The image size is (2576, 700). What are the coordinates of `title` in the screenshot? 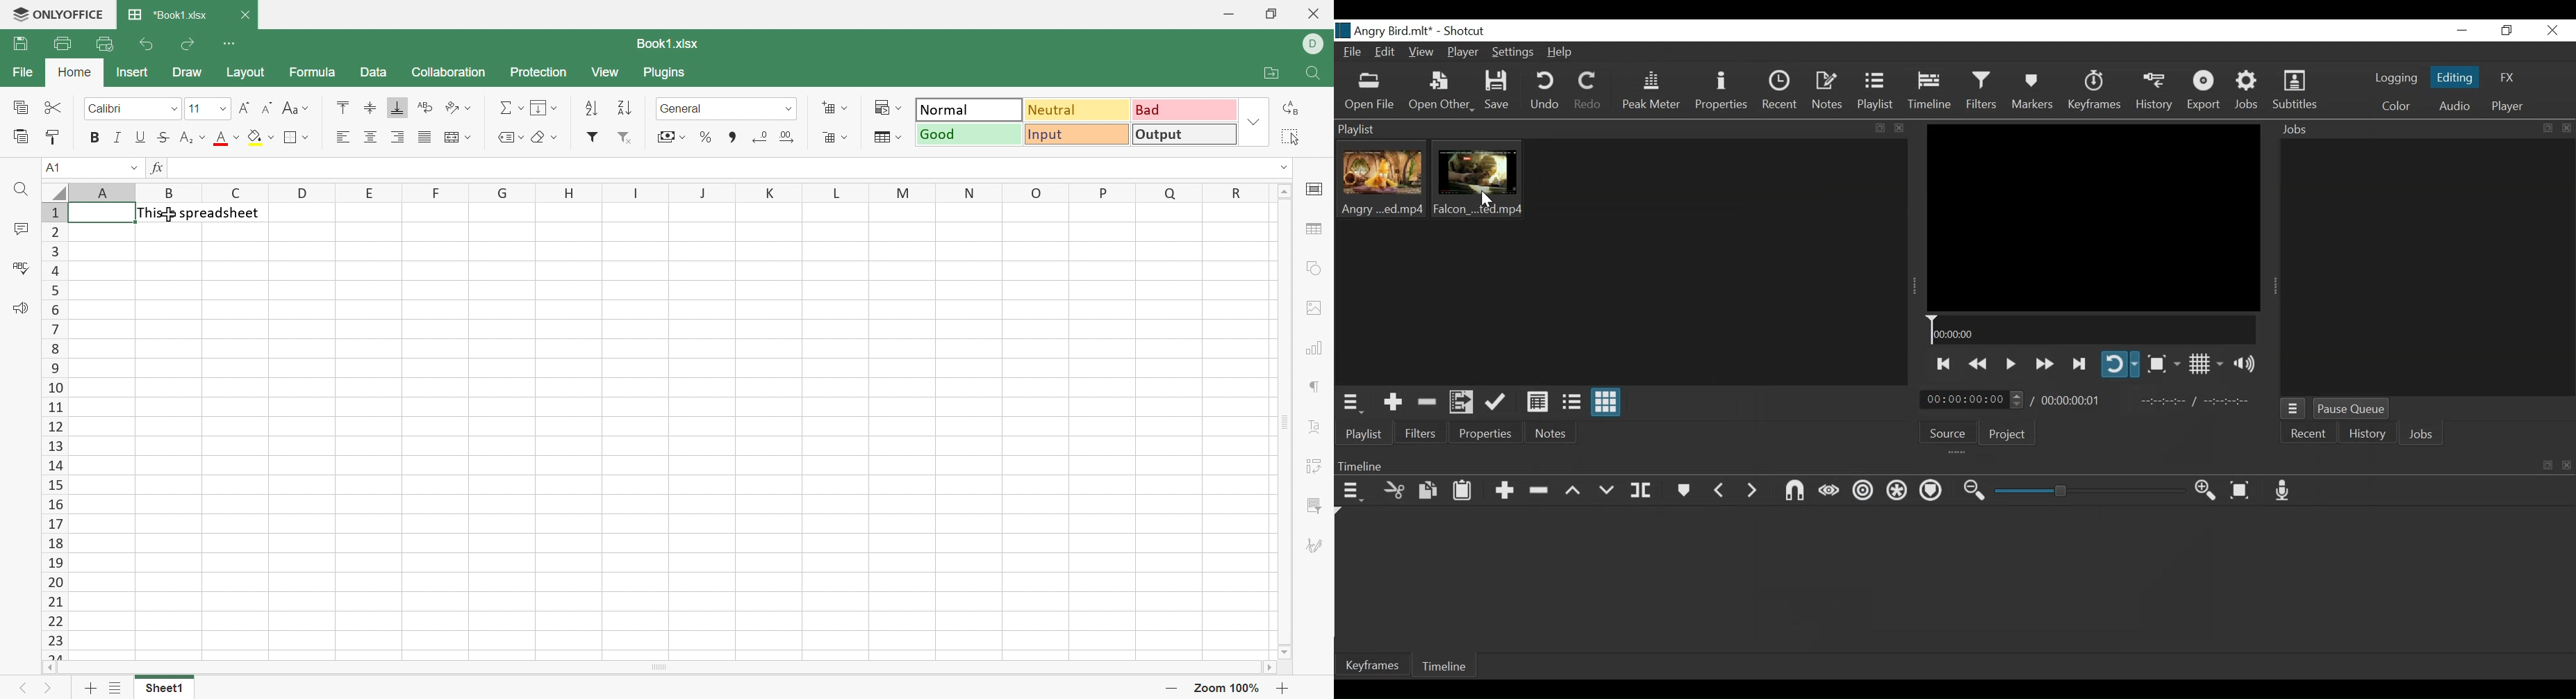 It's located at (1423, 31).